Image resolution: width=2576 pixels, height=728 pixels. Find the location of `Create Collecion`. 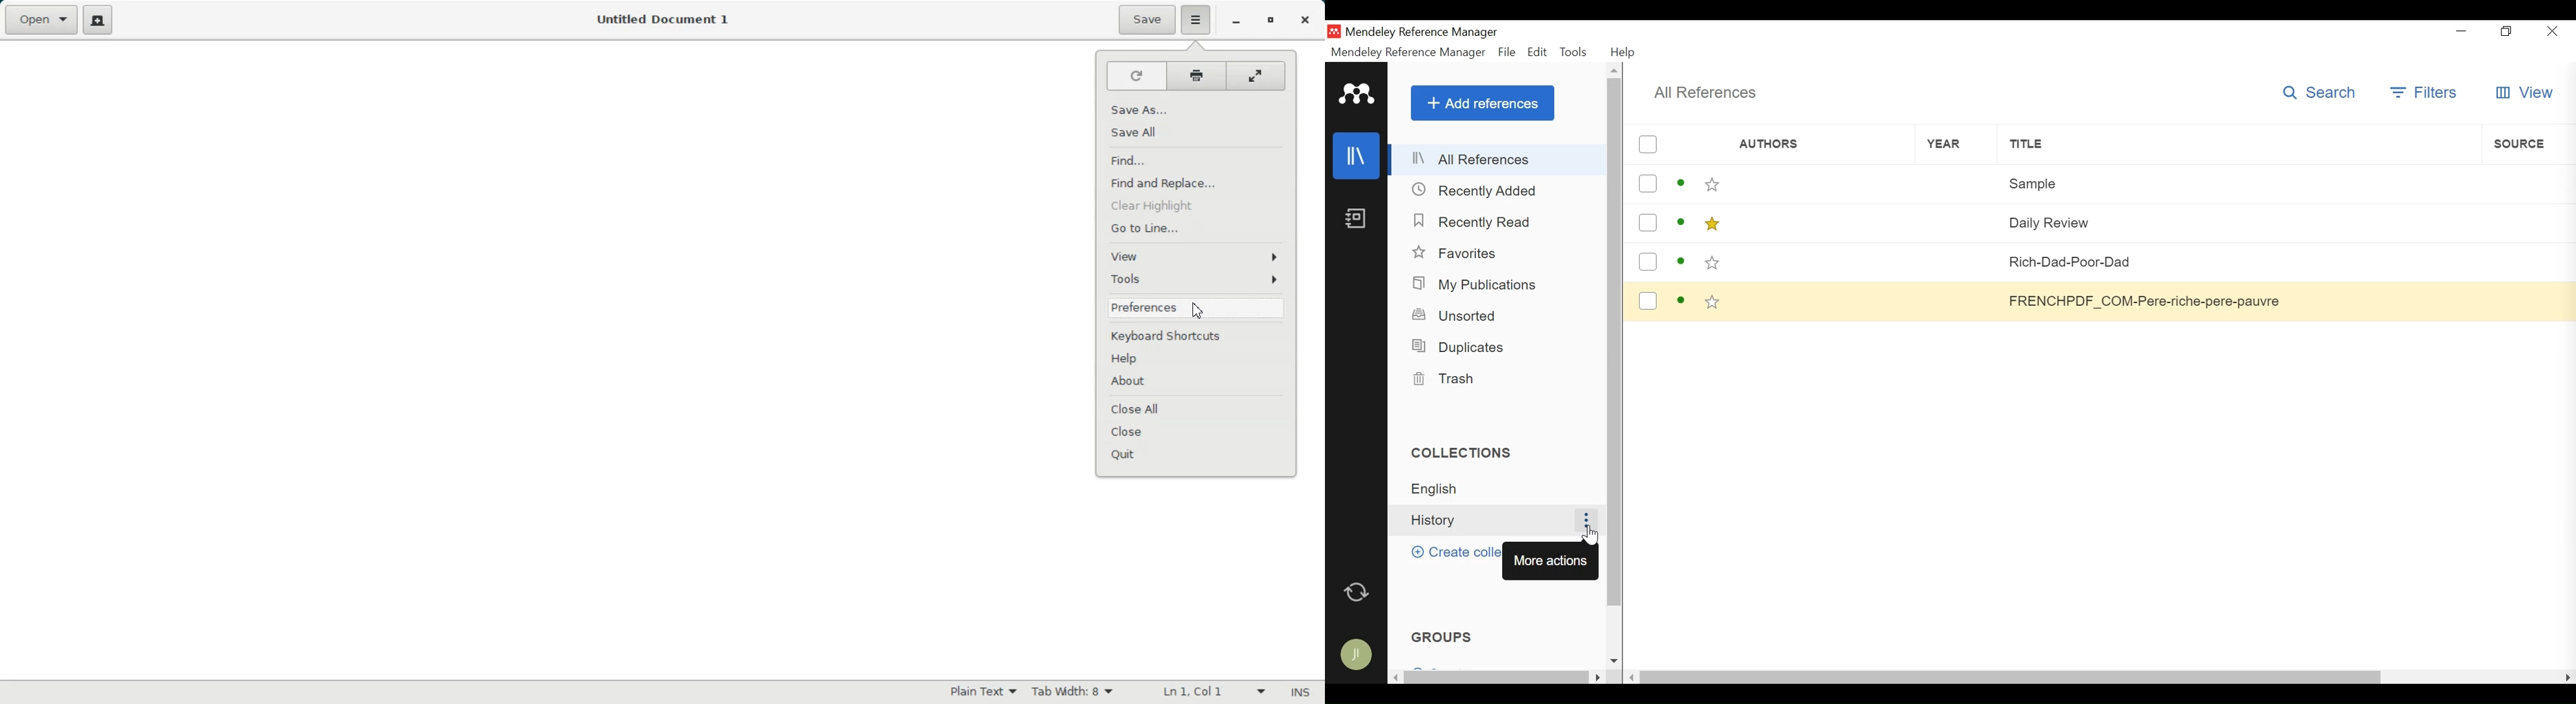

Create Collecion is located at coordinates (1453, 551).